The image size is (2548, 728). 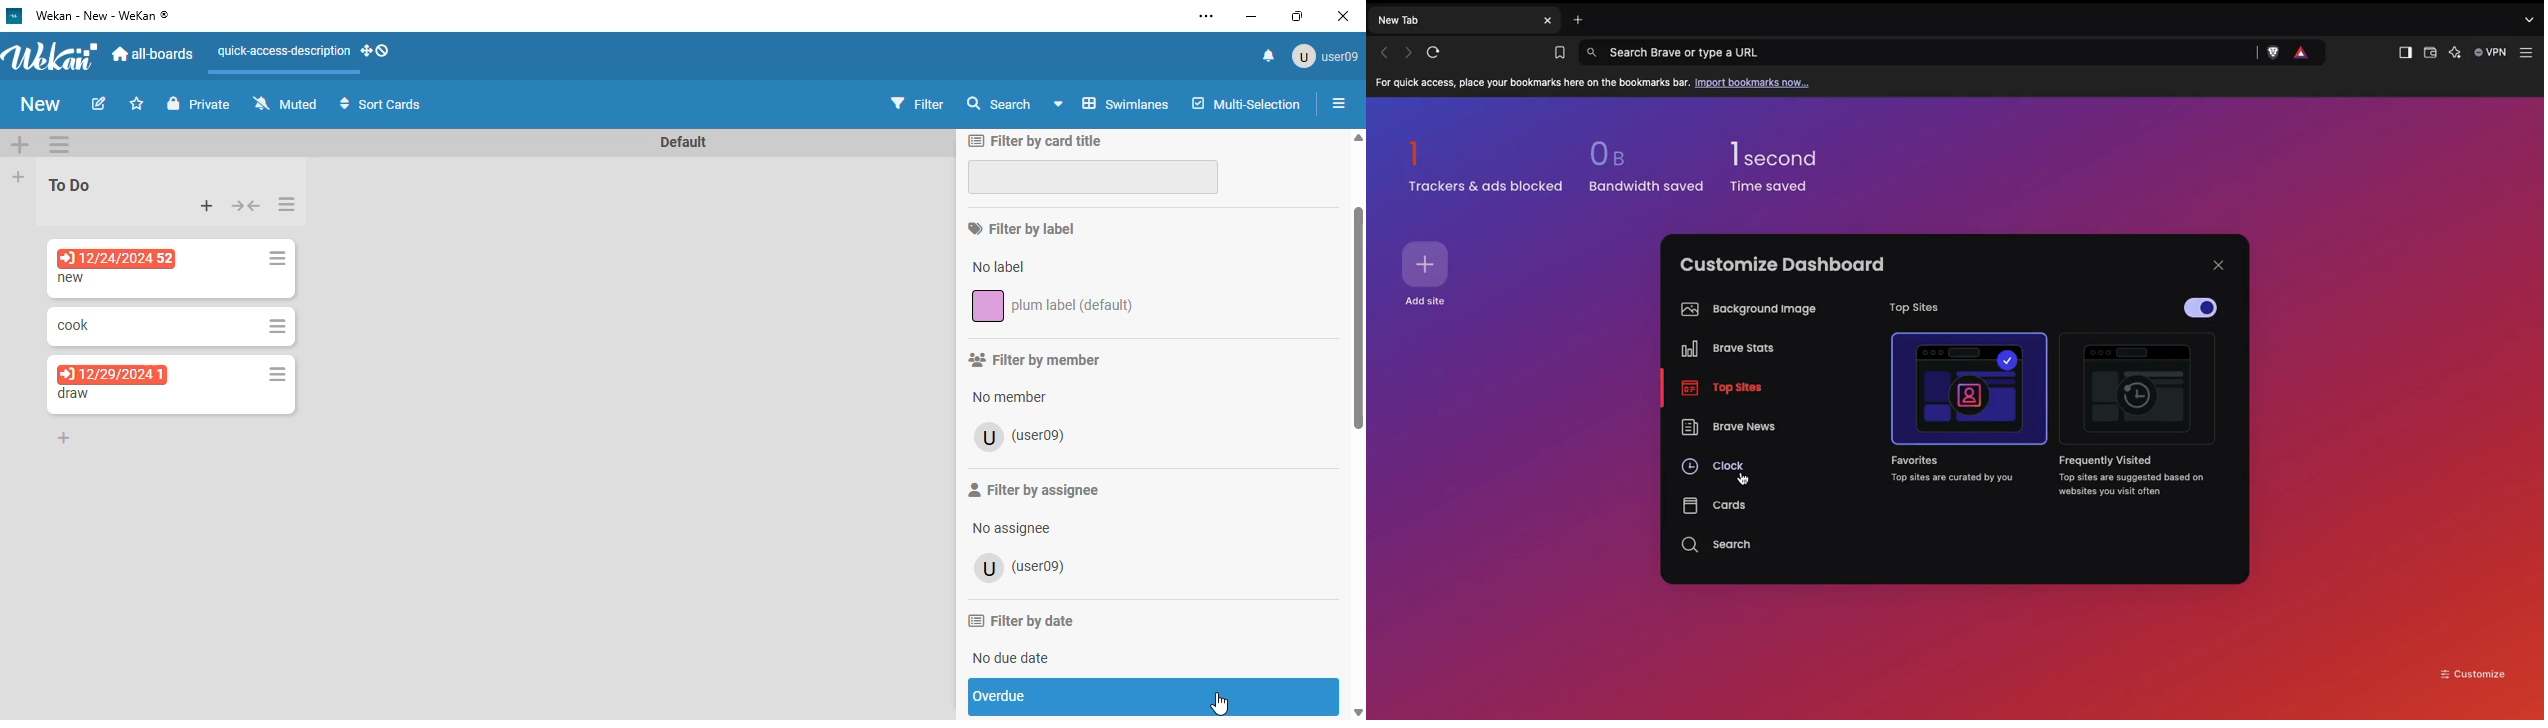 I want to click on add card to bottom of the list, so click(x=64, y=438).